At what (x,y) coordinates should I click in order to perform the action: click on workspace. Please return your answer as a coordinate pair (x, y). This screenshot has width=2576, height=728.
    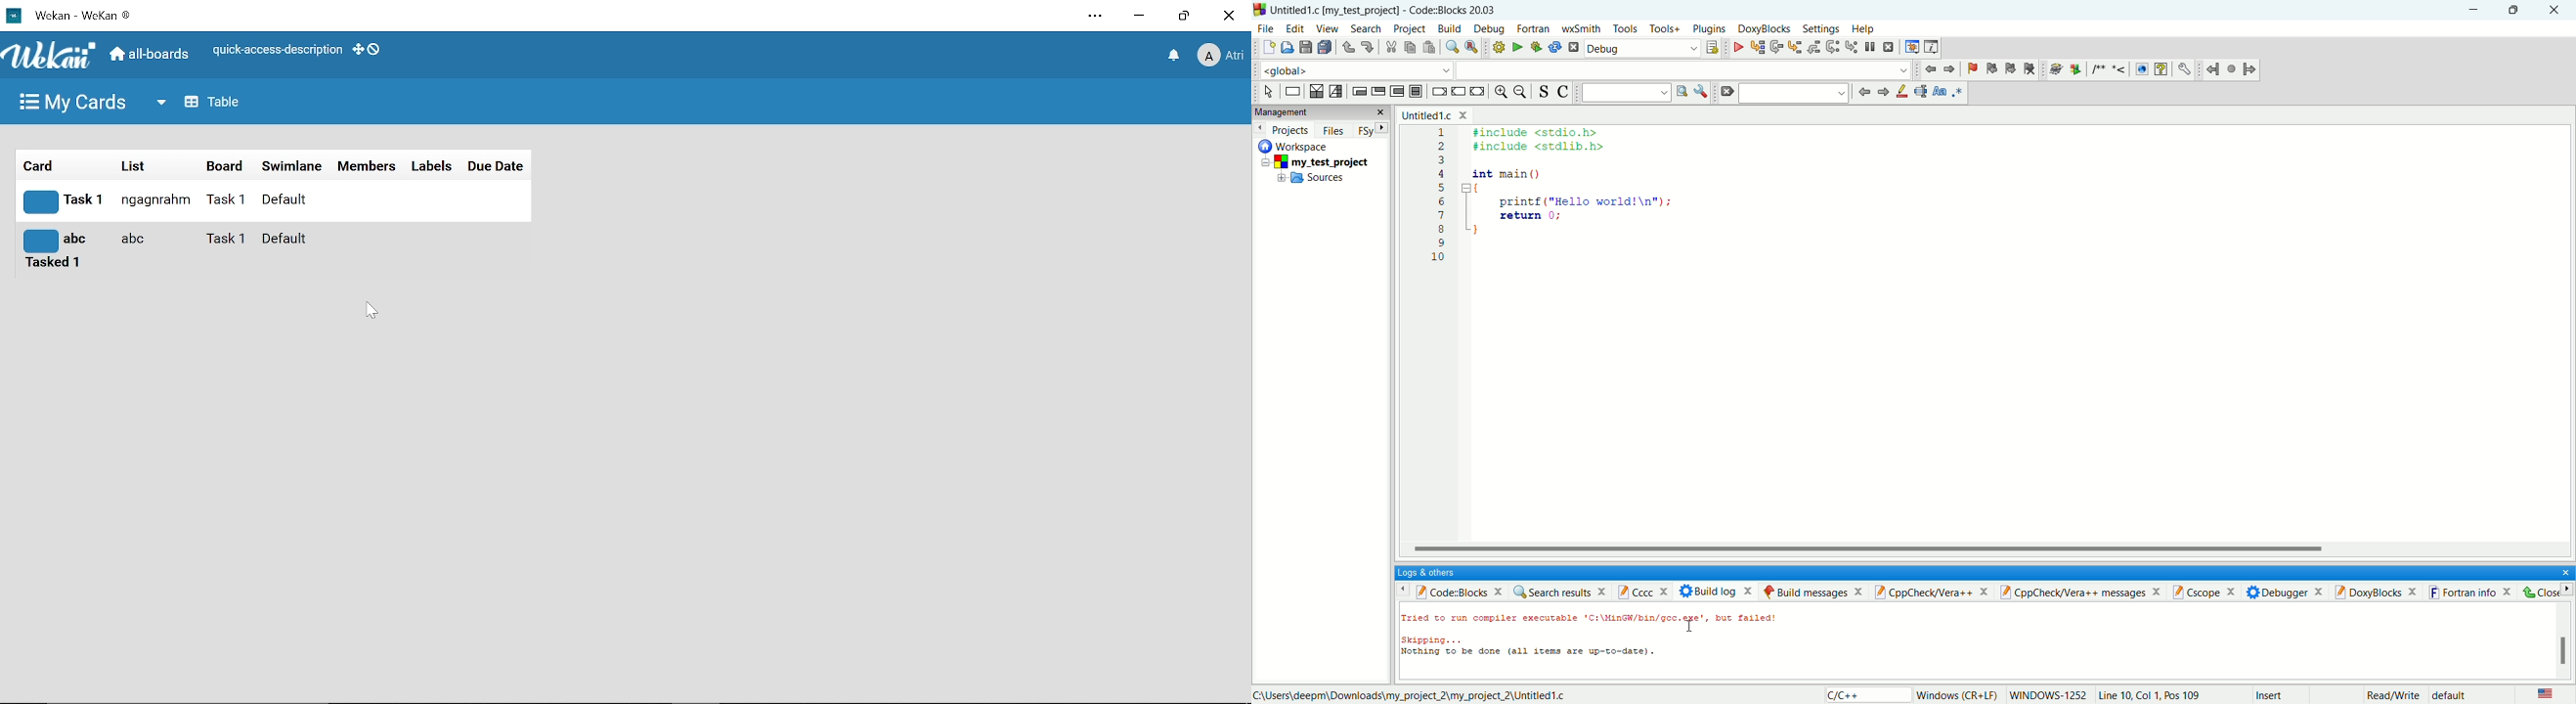
    Looking at the image, I should click on (1298, 145).